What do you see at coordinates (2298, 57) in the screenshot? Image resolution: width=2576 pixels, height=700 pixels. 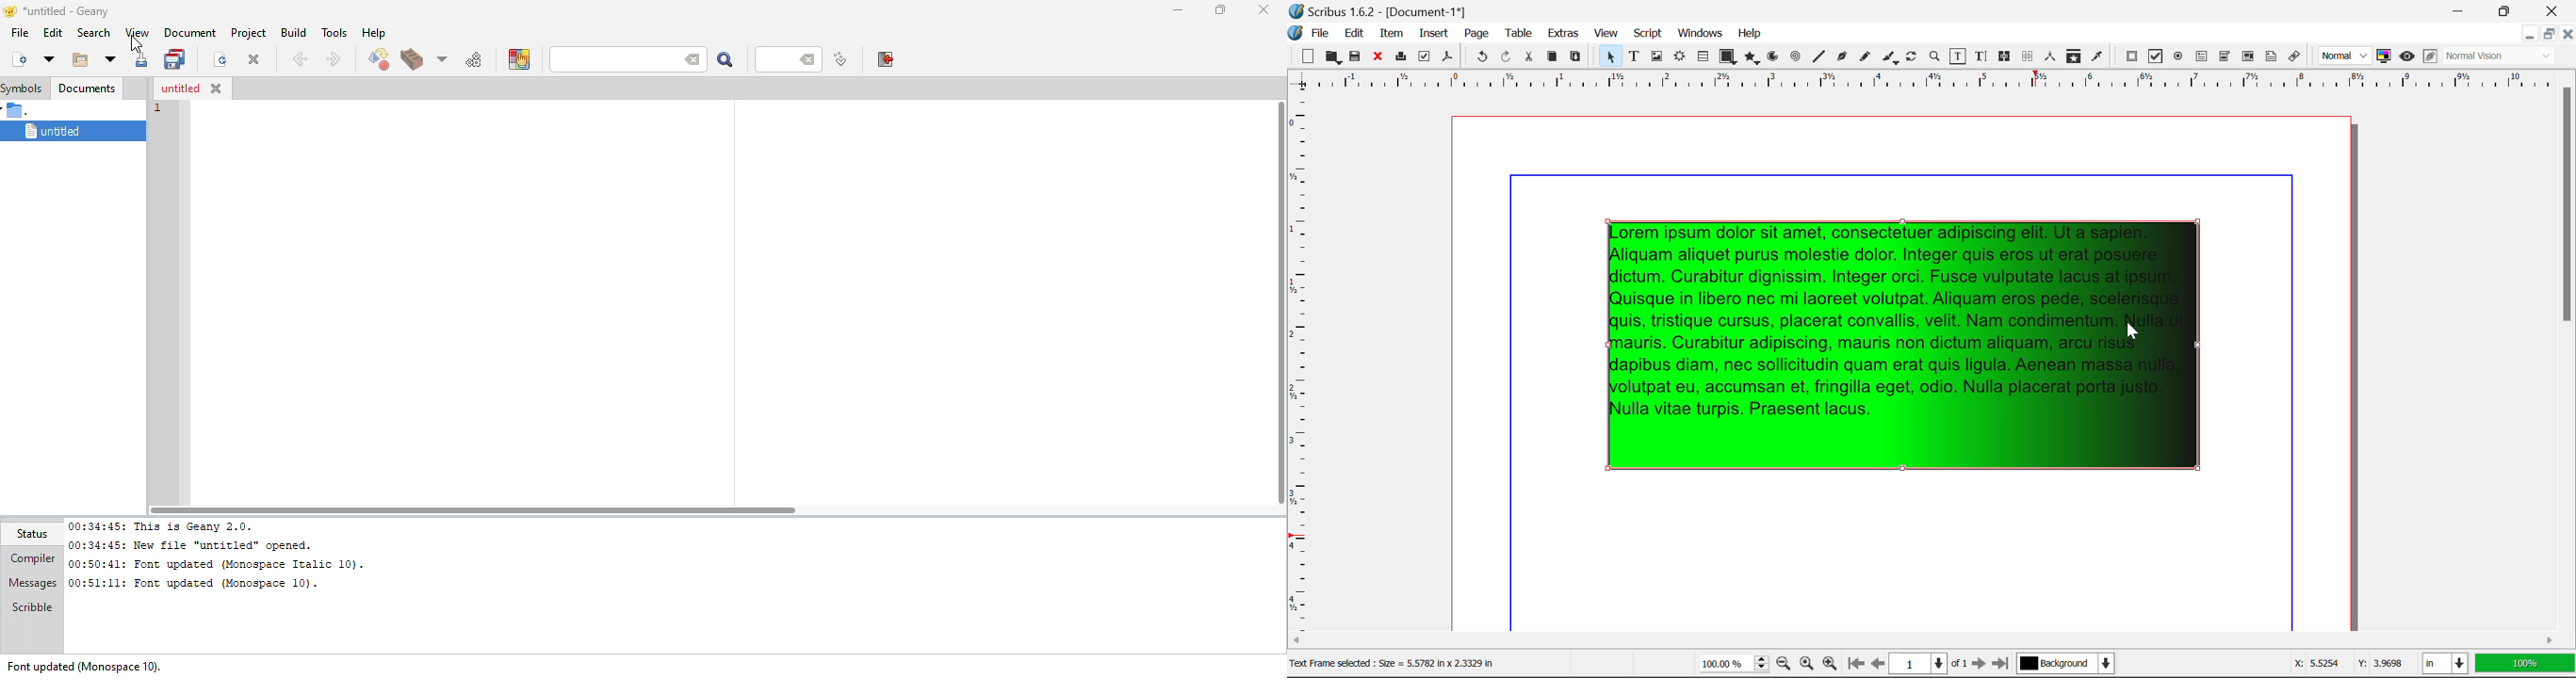 I see `Link Annotation` at bounding box center [2298, 57].